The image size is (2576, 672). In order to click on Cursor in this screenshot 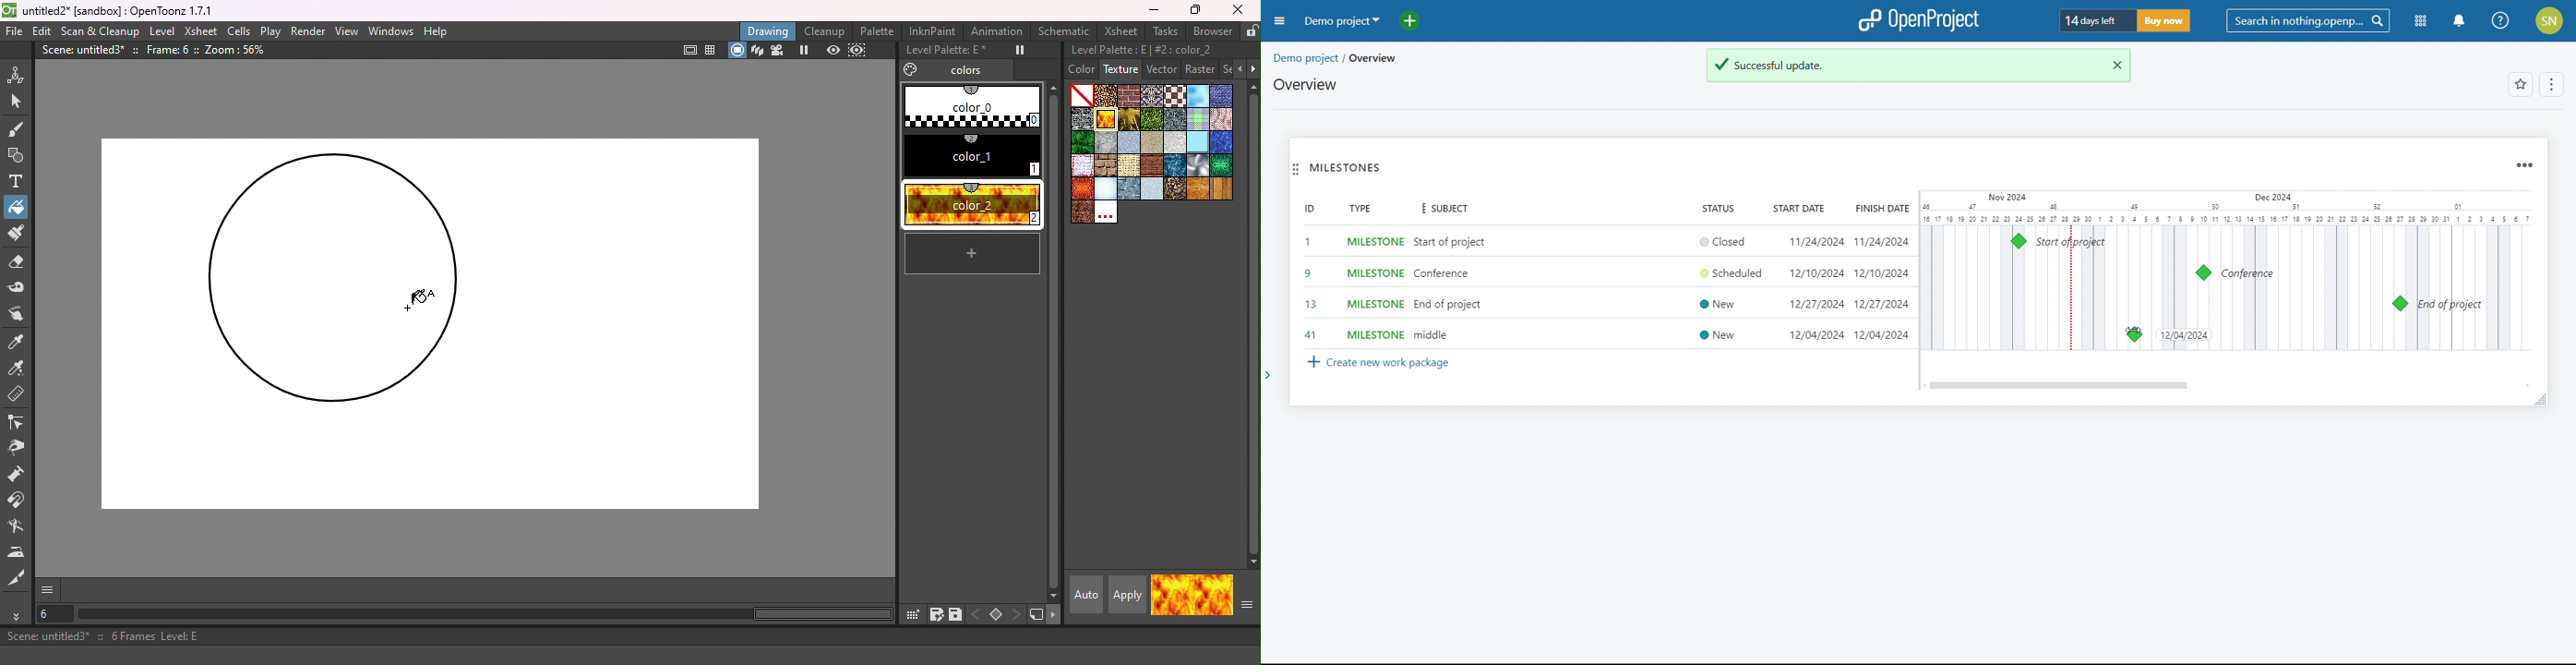, I will do `click(34, 208)`.